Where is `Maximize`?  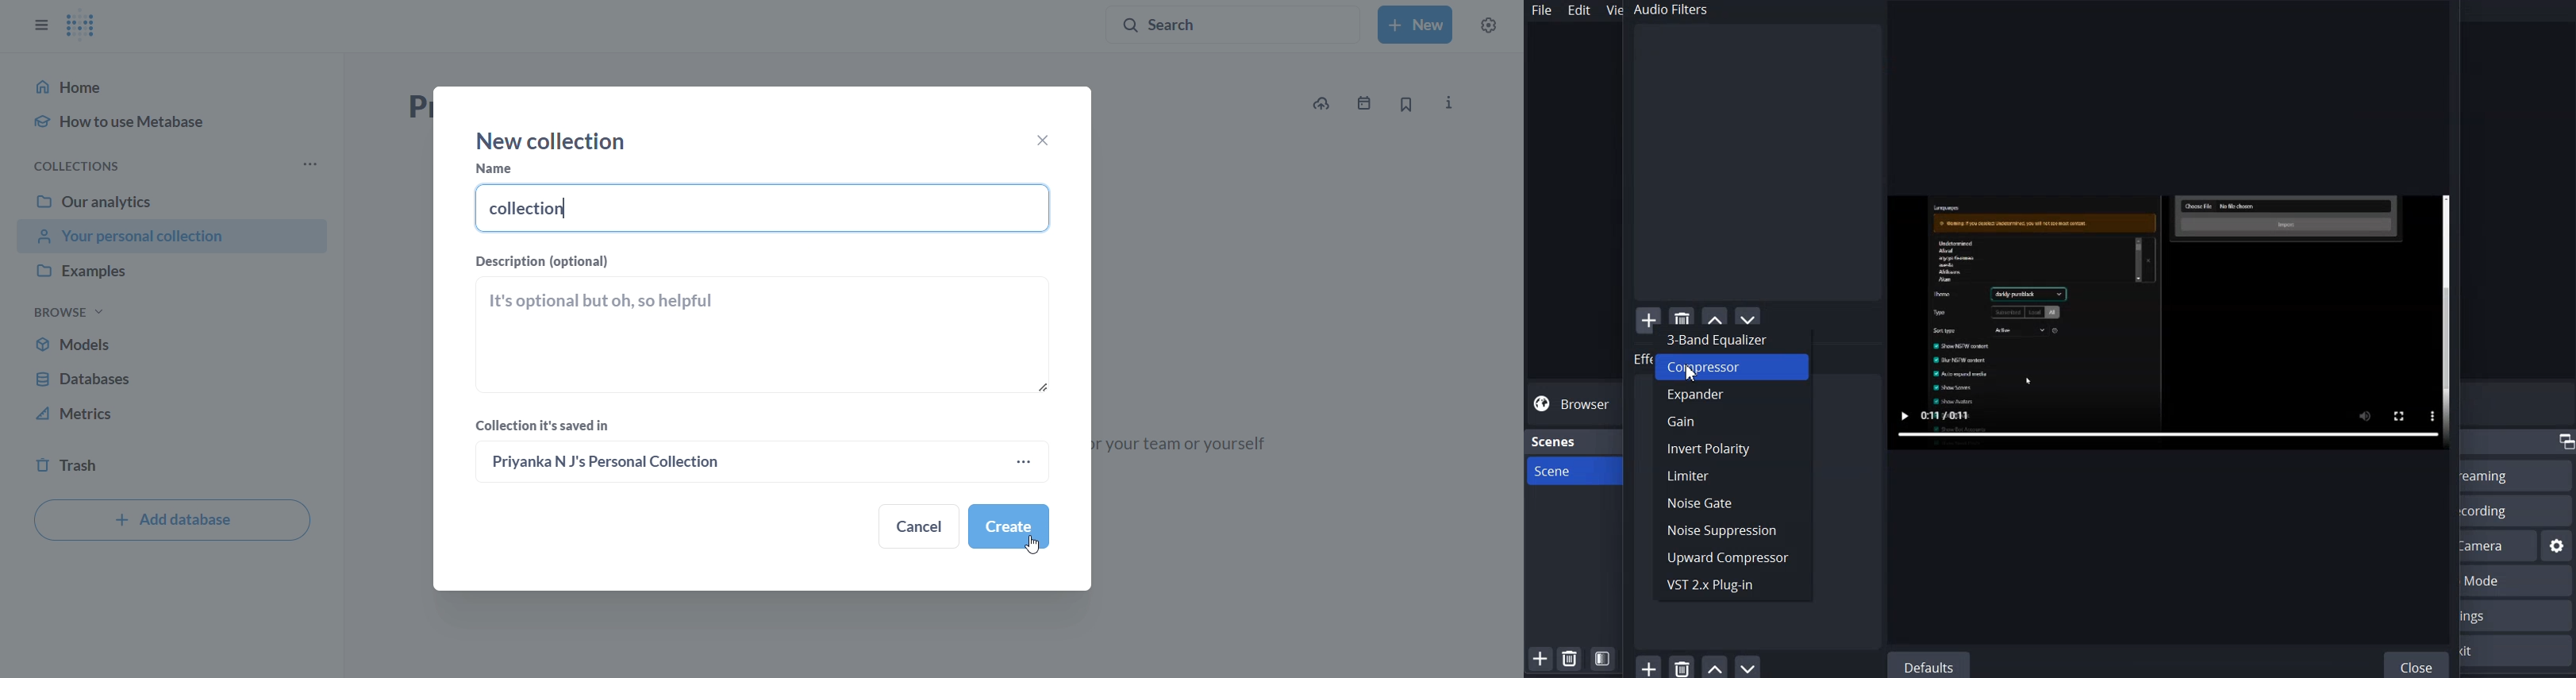 Maximize is located at coordinates (2565, 442).